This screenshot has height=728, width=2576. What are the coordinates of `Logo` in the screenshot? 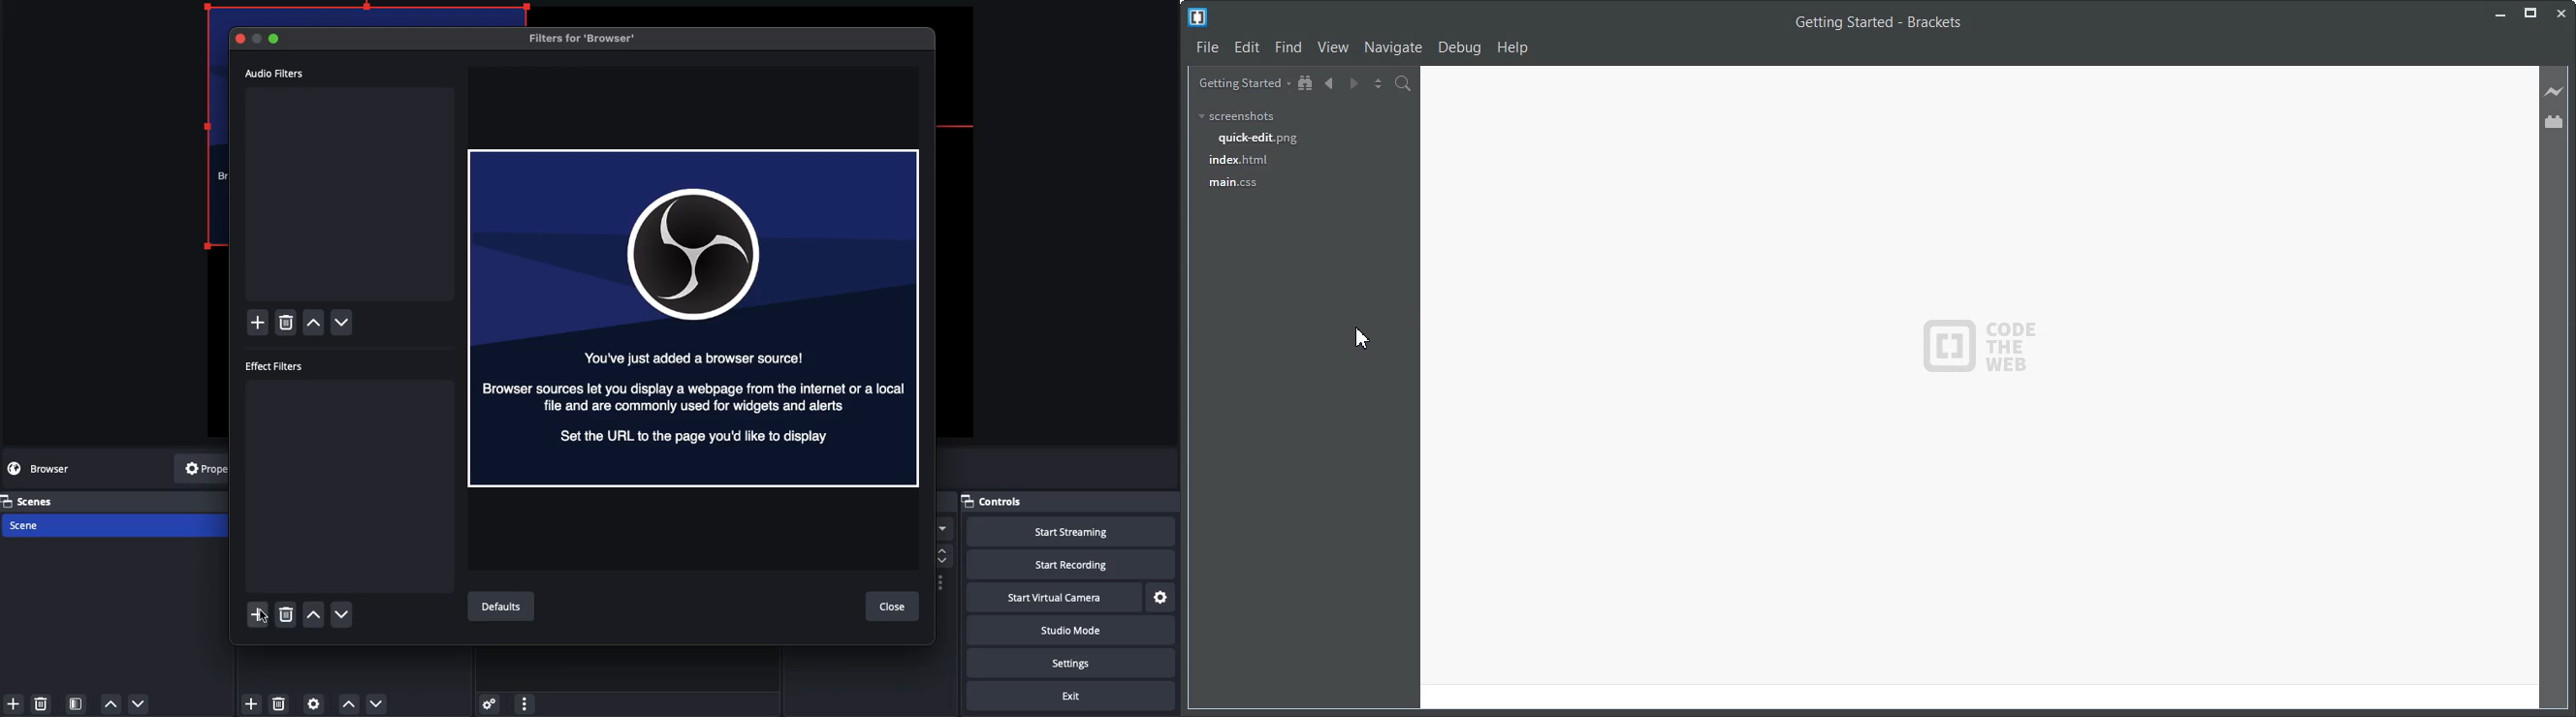 It's located at (1197, 17).